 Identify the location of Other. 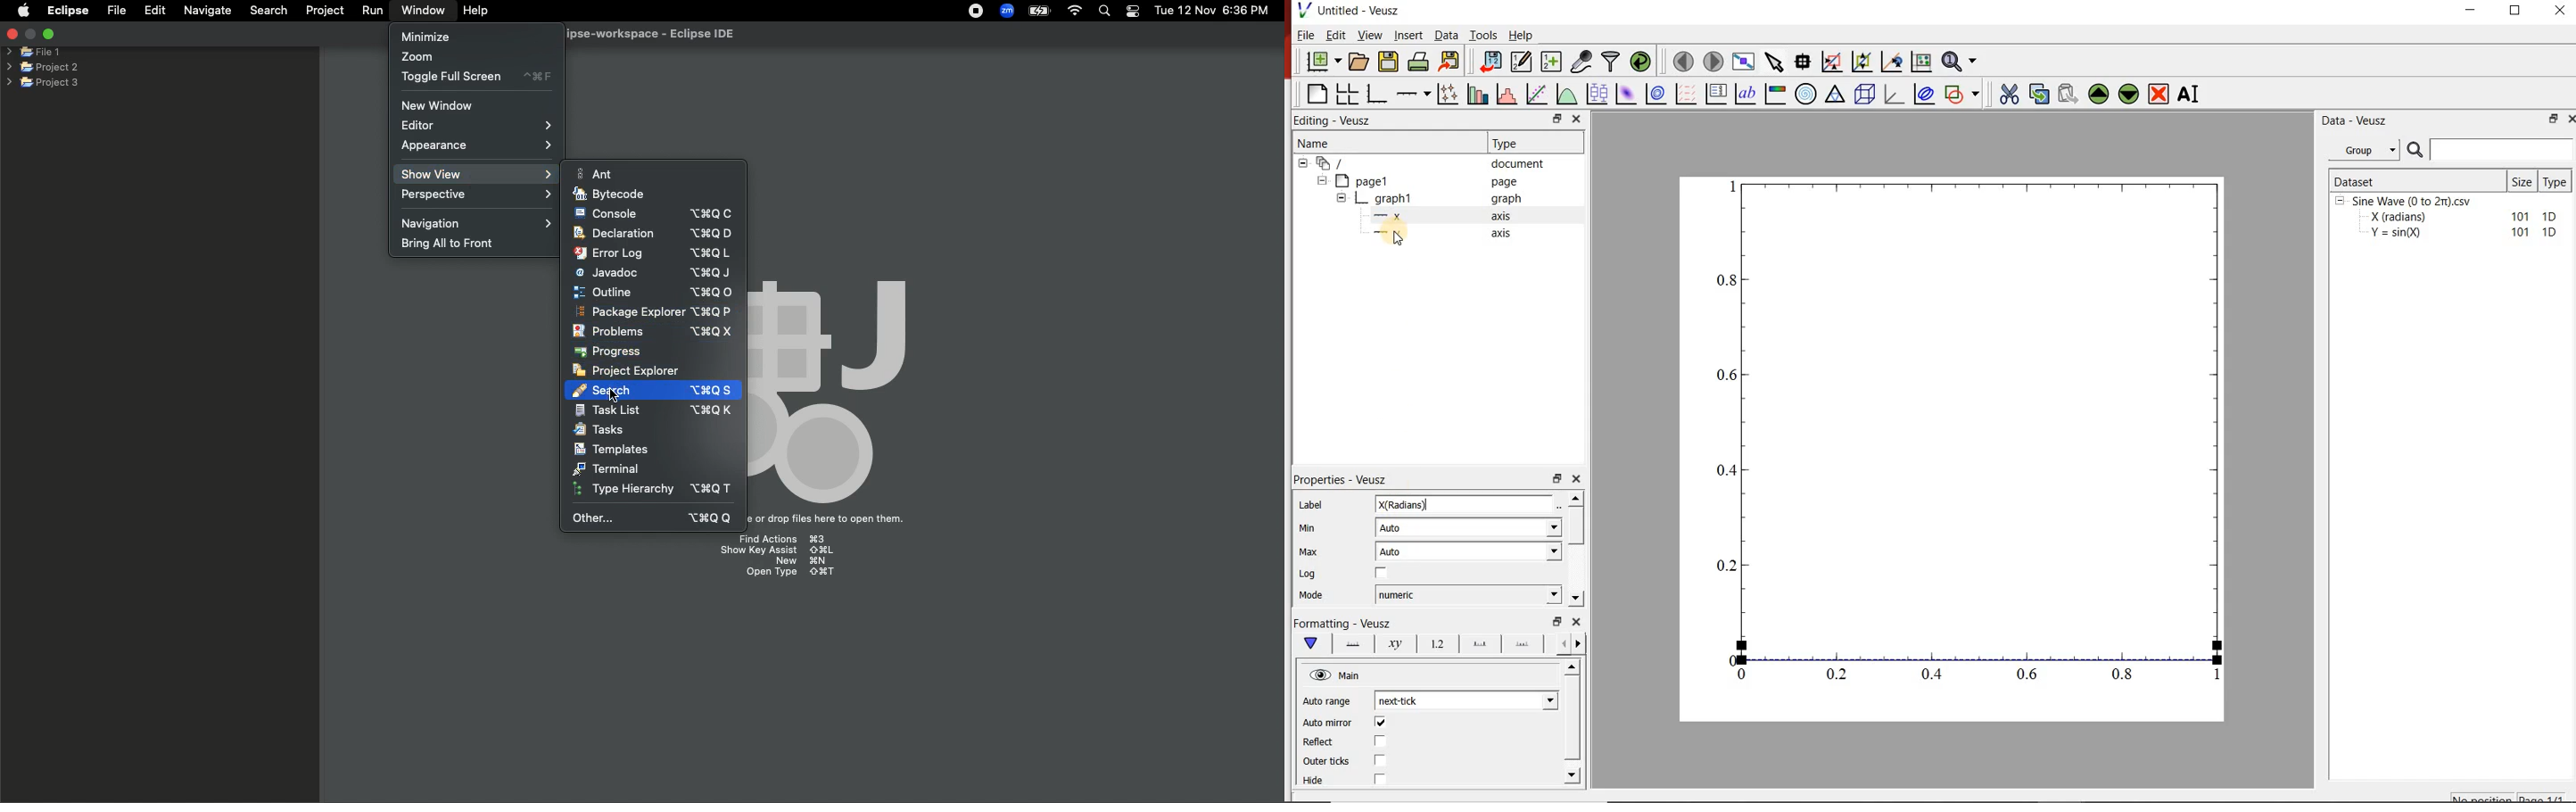
(655, 517).